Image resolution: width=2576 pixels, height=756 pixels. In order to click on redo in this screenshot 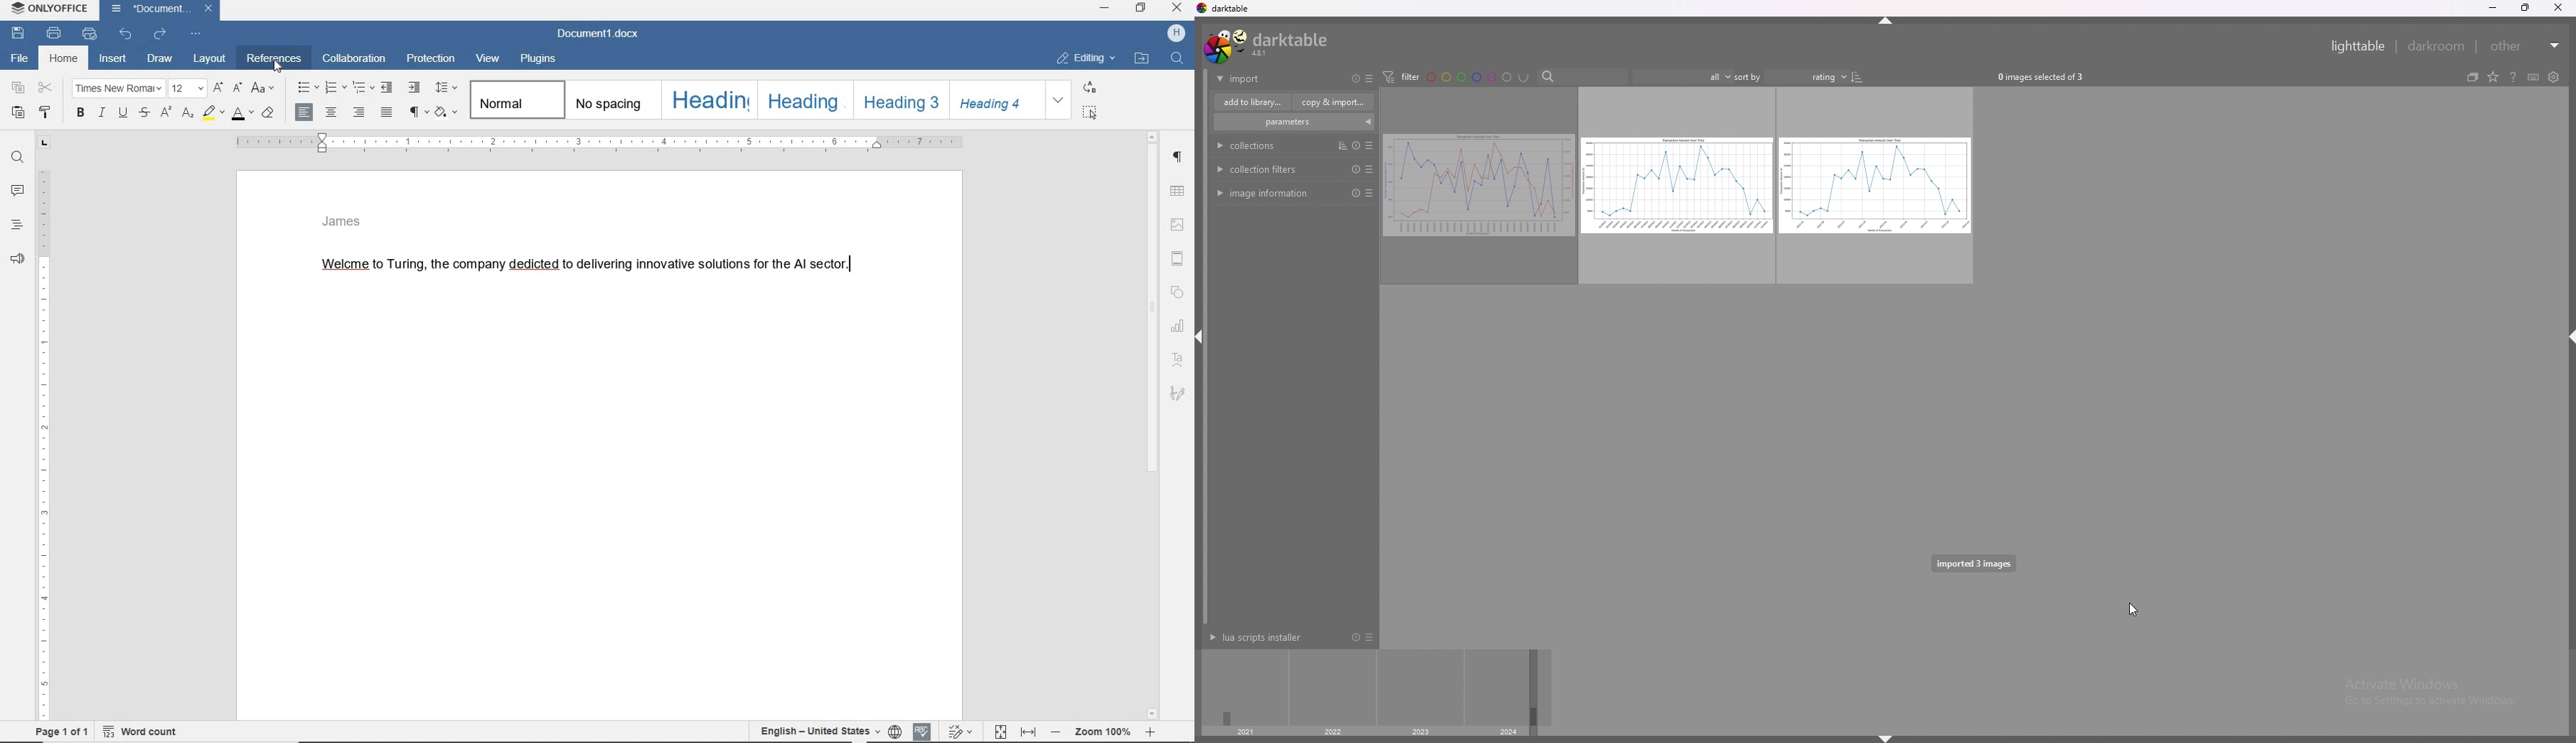, I will do `click(160, 36)`.